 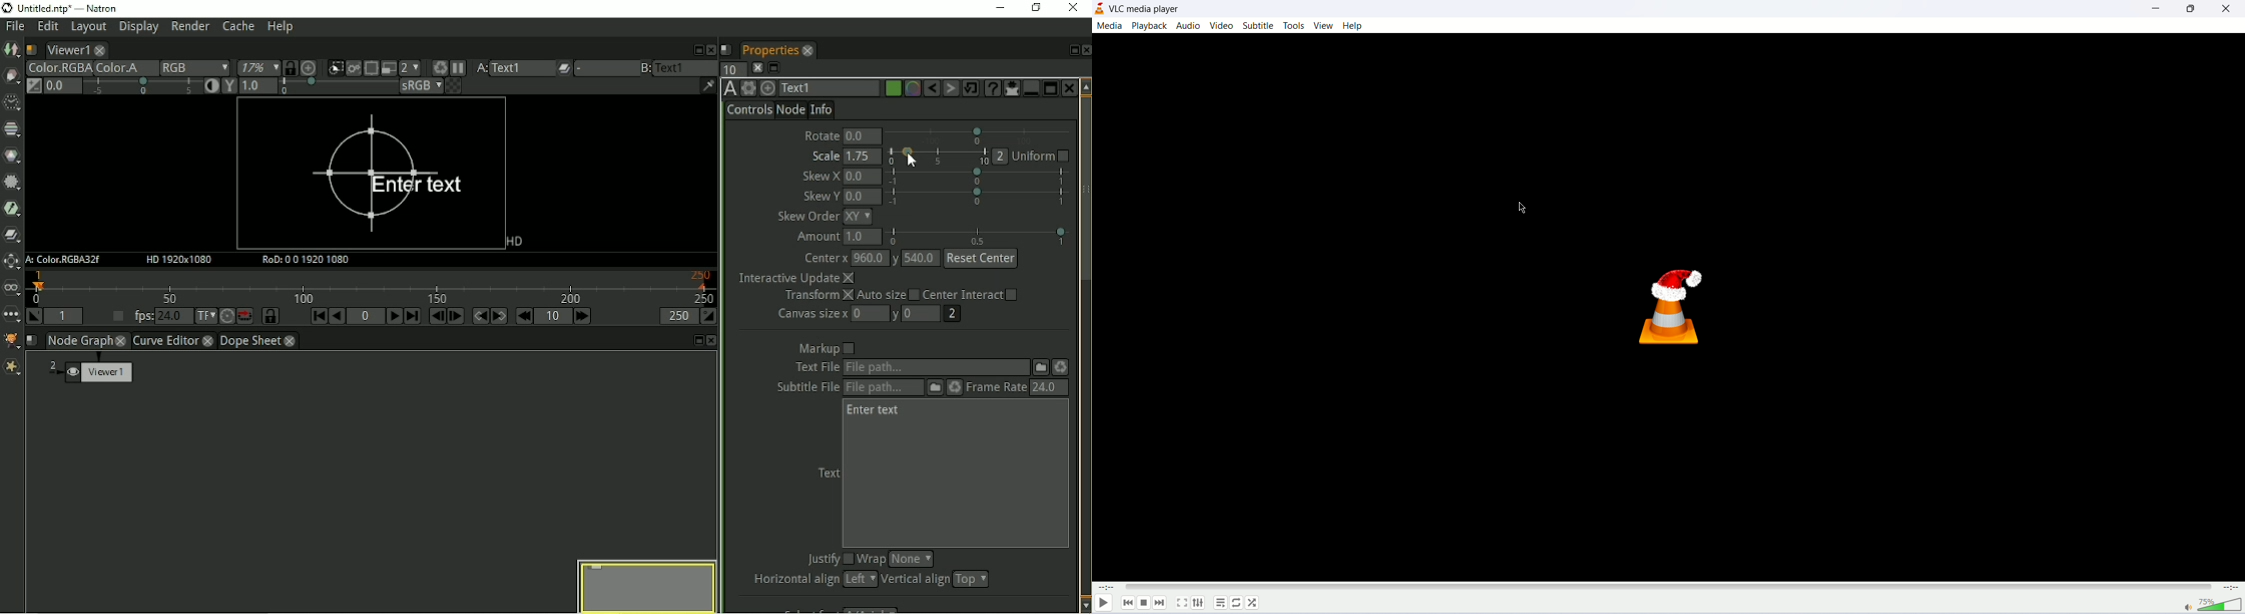 What do you see at coordinates (864, 387) in the screenshot?
I see `Subtitle file` at bounding box center [864, 387].